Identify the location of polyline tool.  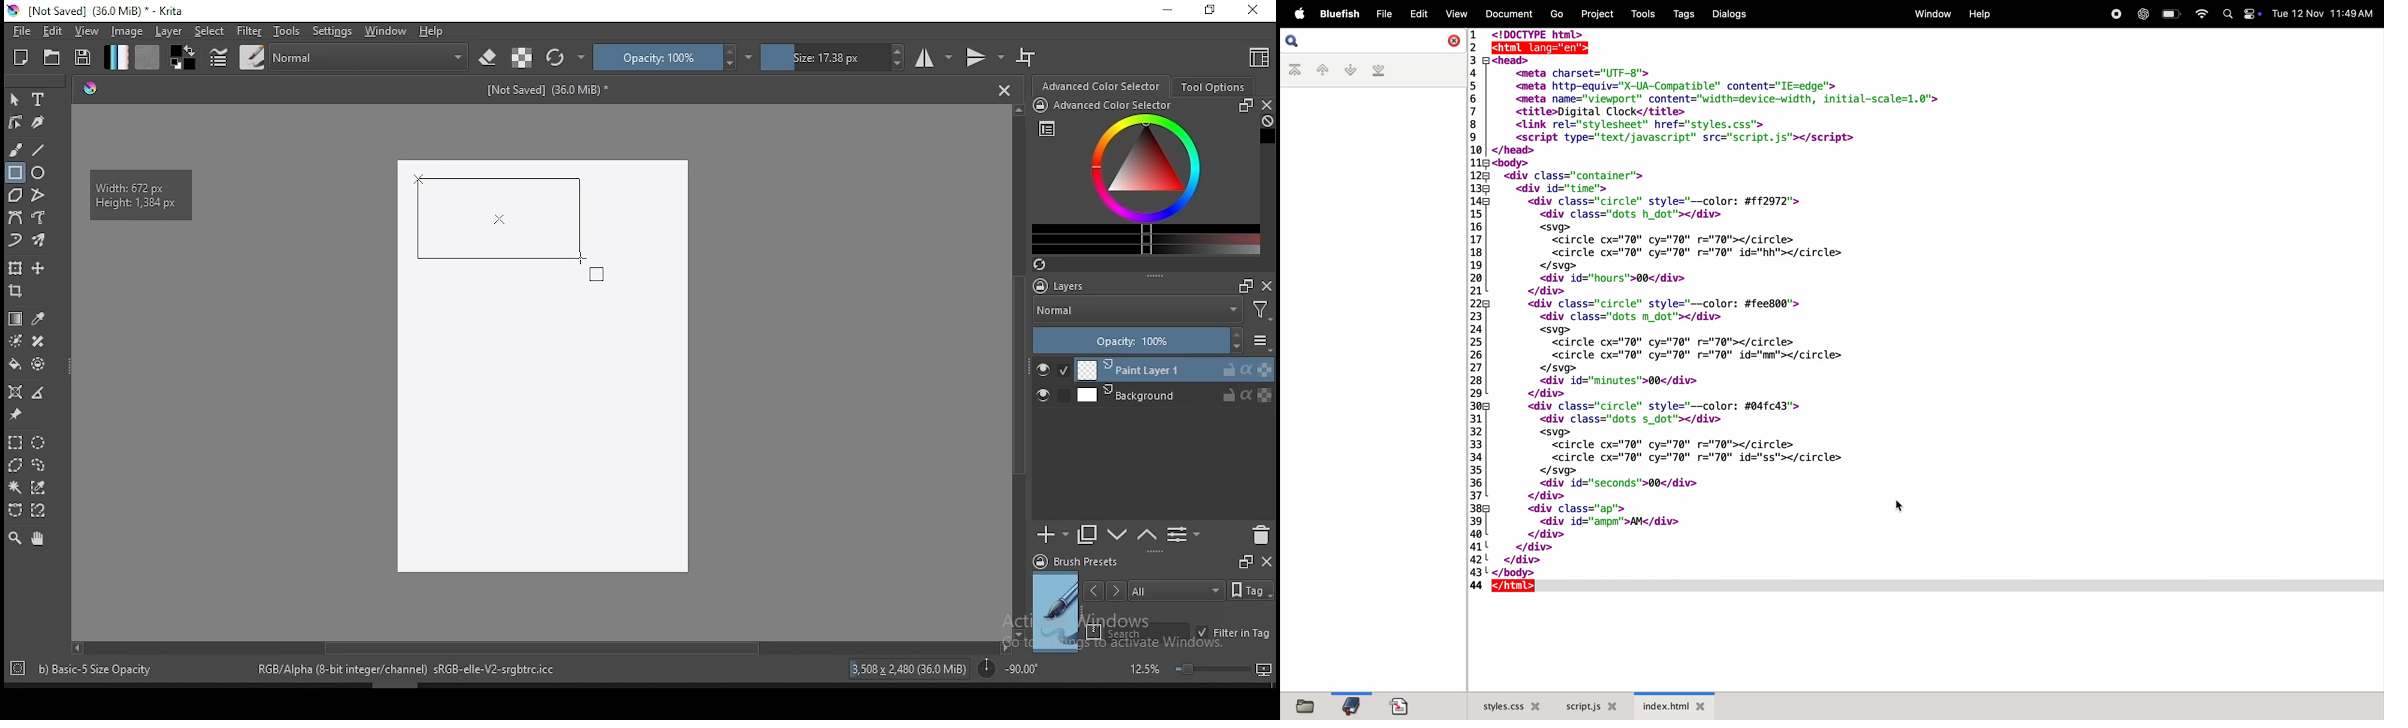
(38, 193).